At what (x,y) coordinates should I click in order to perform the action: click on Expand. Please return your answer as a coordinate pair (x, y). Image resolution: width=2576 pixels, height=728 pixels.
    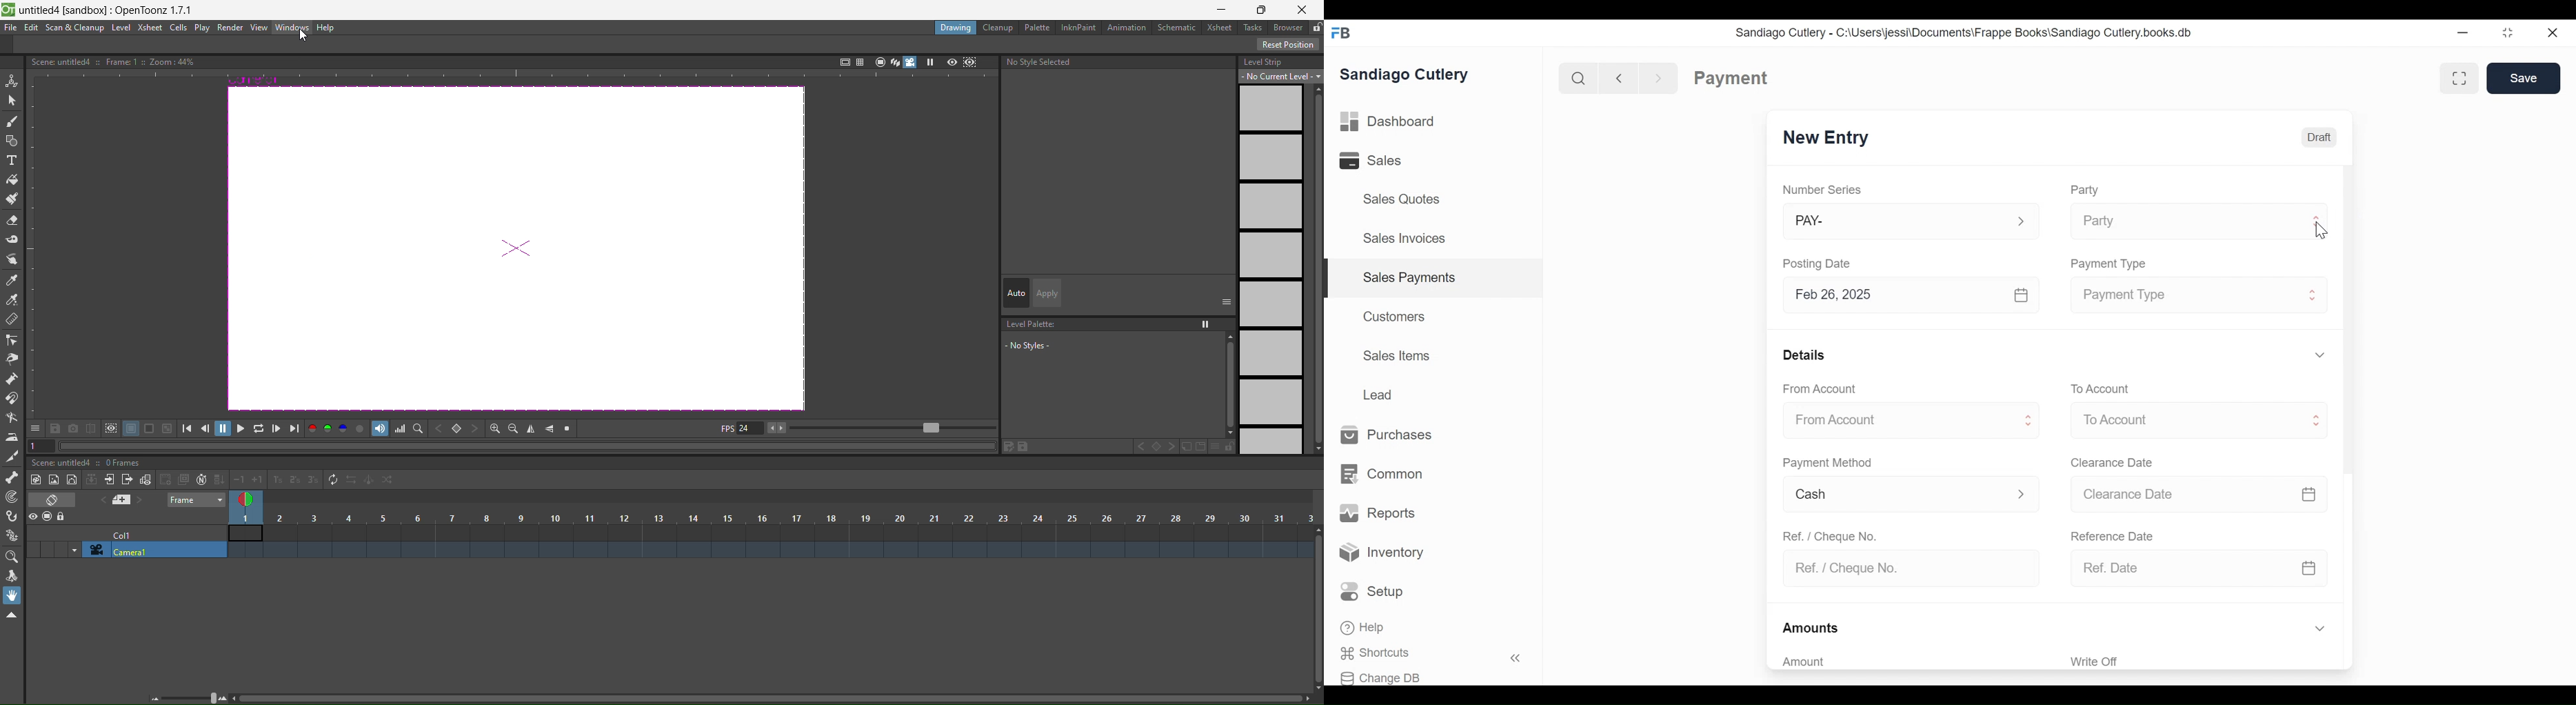
    Looking at the image, I should click on (2320, 629).